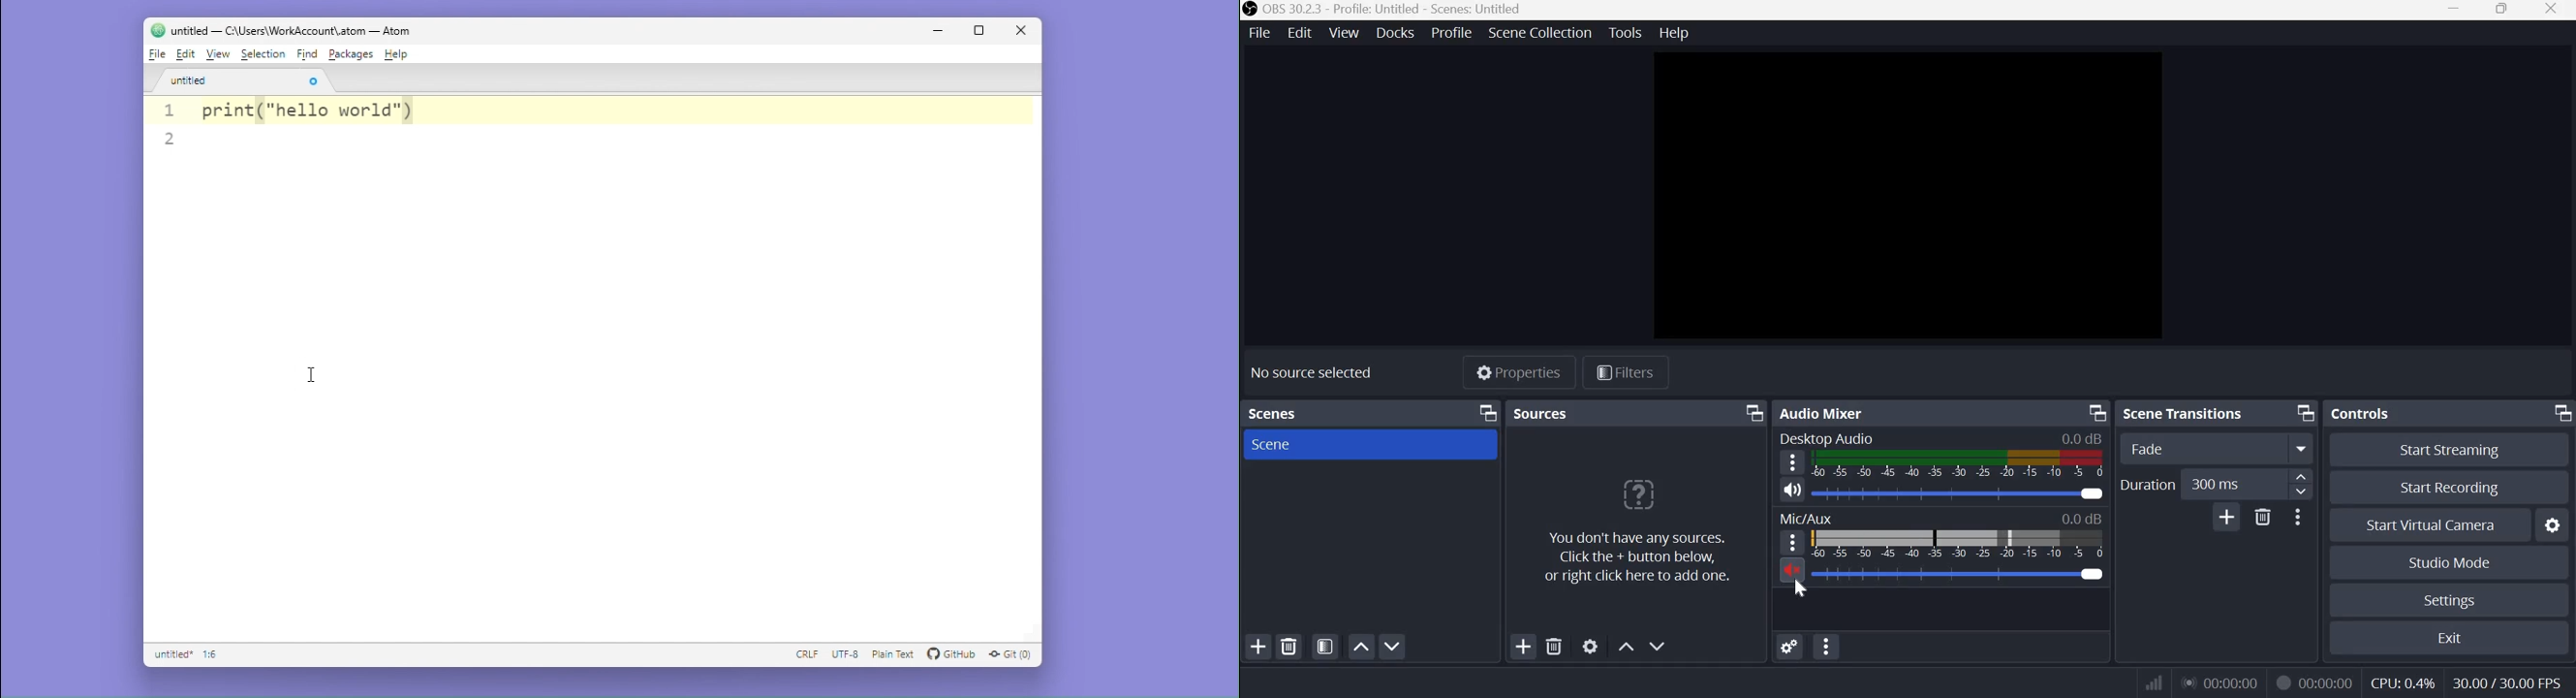 This screenshot has width=2576, height=700. Describe the element at coordinates (1959, 495) in the screenshot. I see `Audio Slider` at that location.